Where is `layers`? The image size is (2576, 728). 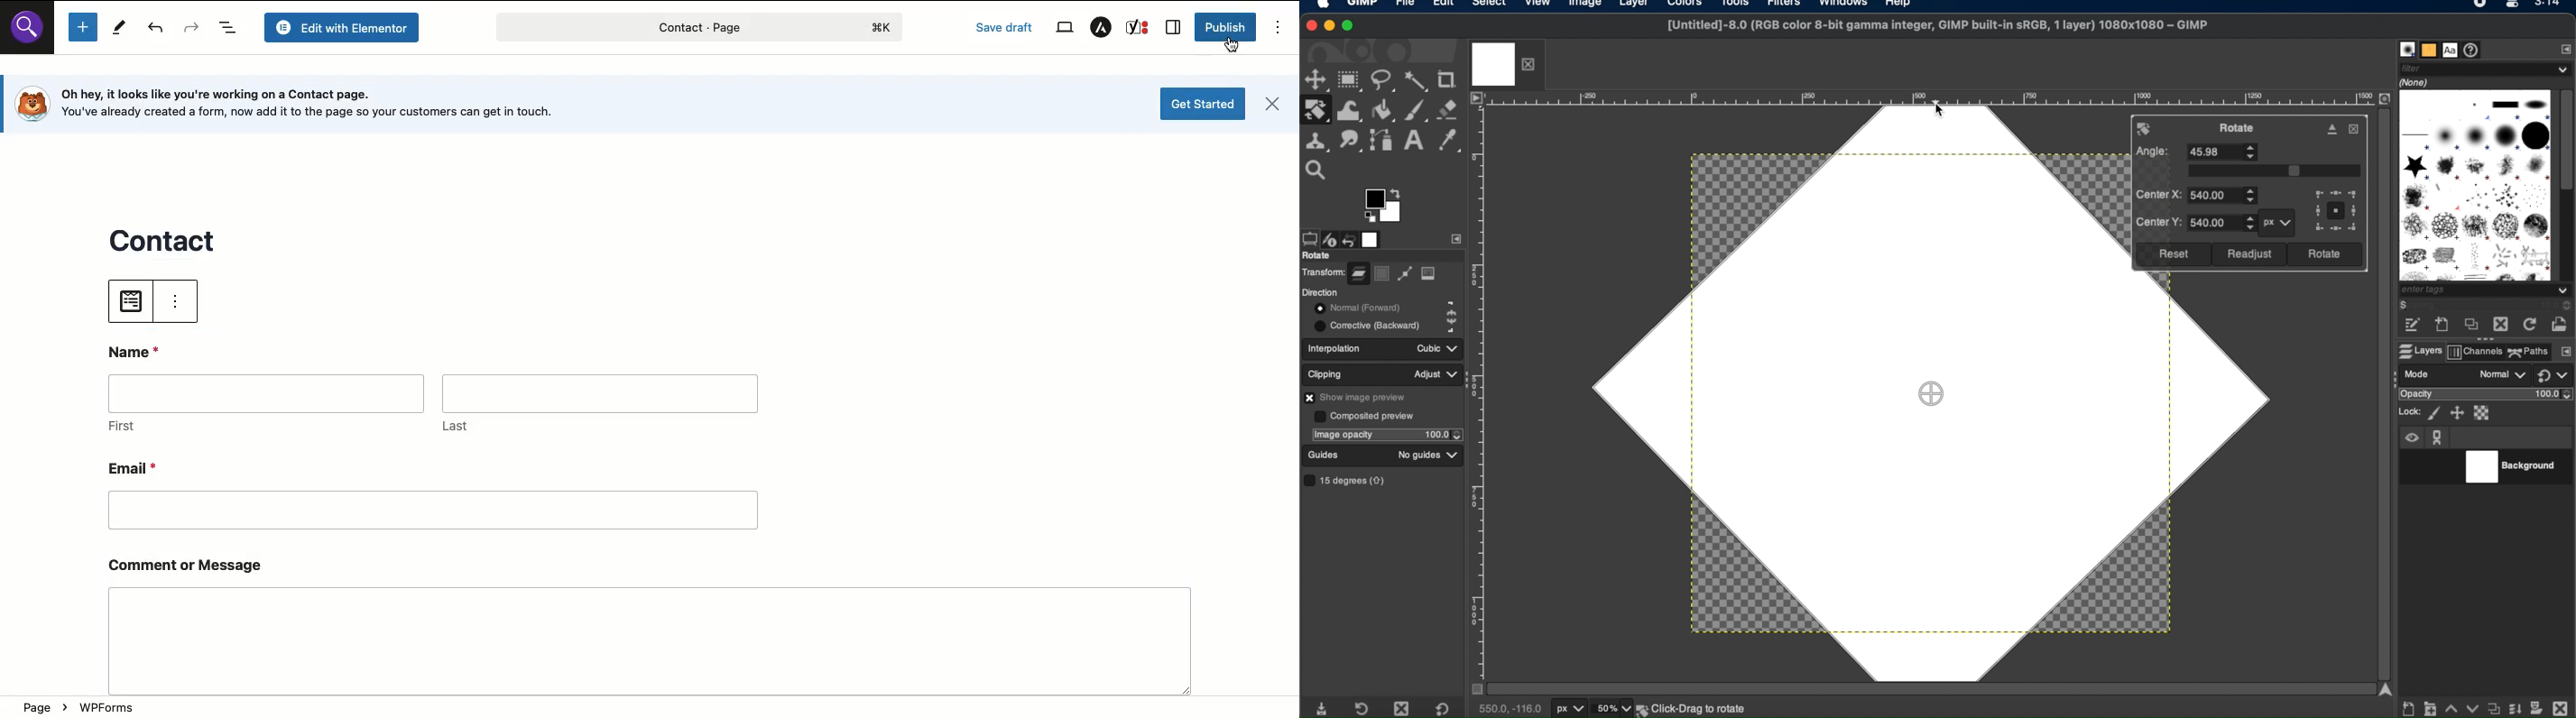 layers is located at coordinates (2418, 351).